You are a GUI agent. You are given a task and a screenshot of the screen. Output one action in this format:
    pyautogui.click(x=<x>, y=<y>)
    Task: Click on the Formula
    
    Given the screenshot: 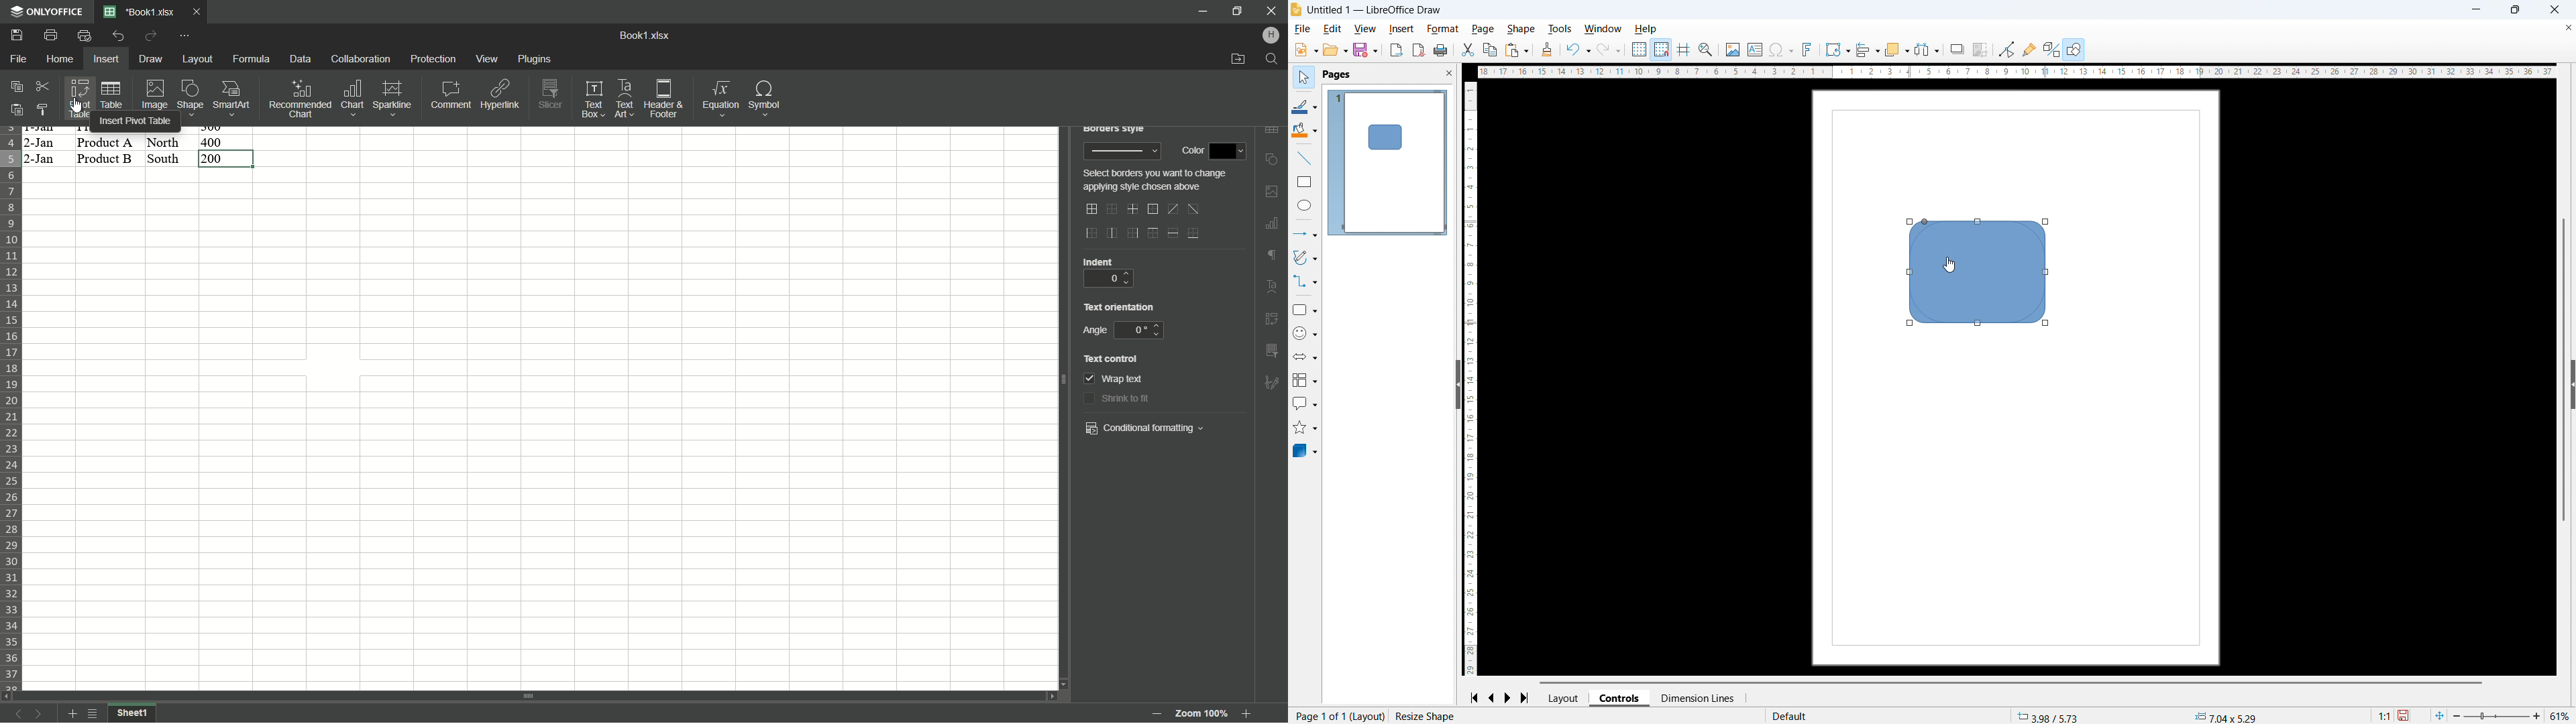 What is the action you would take?
    pyautogui.click(x=250, y=59)
    